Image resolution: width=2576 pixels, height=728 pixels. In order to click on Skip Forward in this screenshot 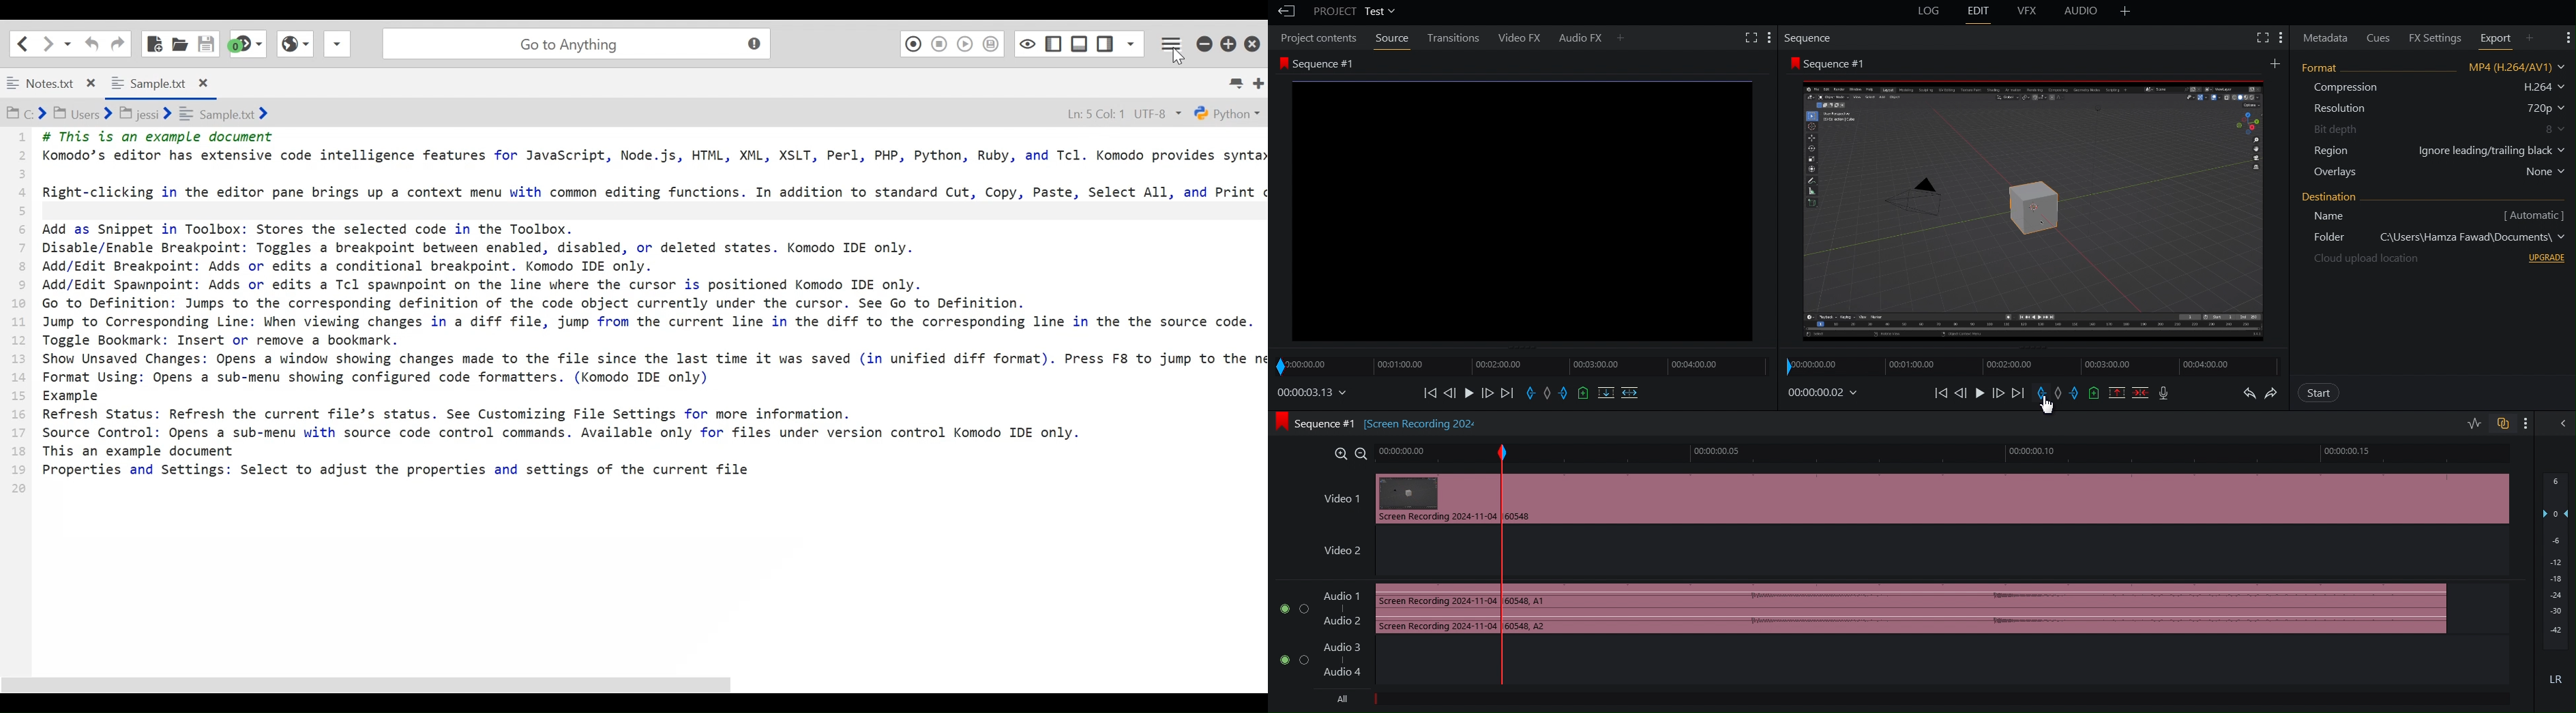, I will do `click(2018, 393)`.